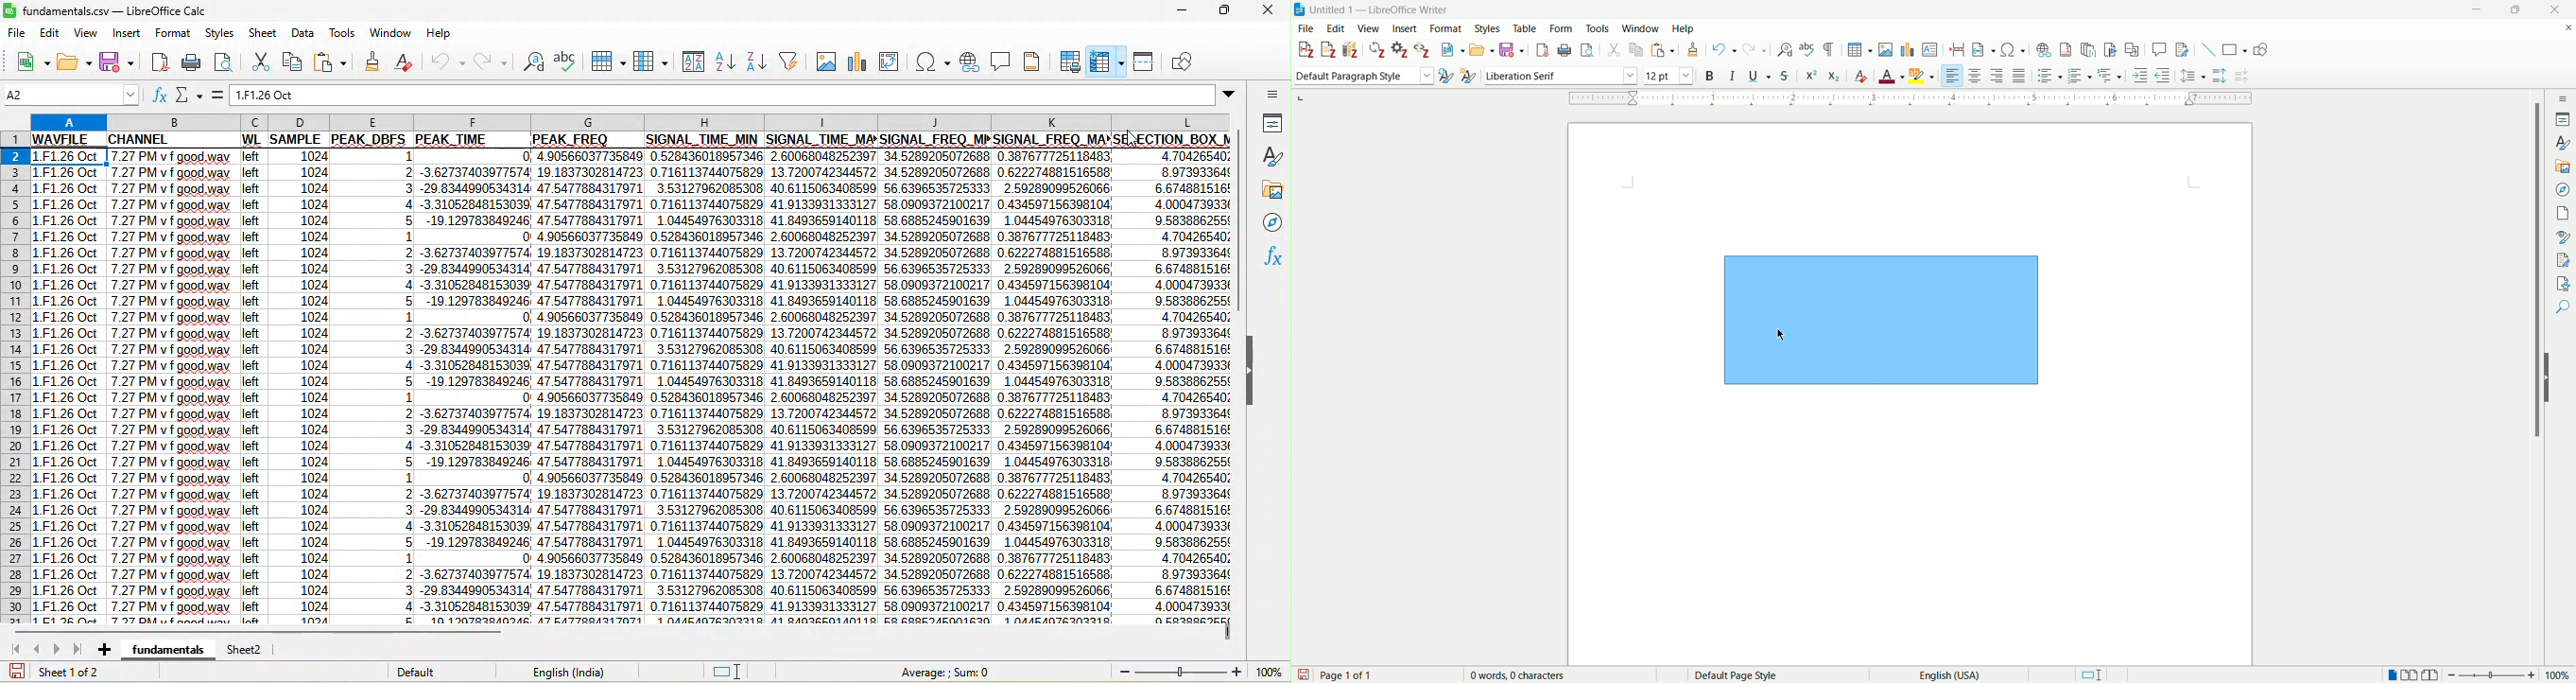 This screenshot has width=2576, height=700. What do you see at coordinates (17, 649) in the screenshot?
I see `first sheet` at bounding box center [17, 649].